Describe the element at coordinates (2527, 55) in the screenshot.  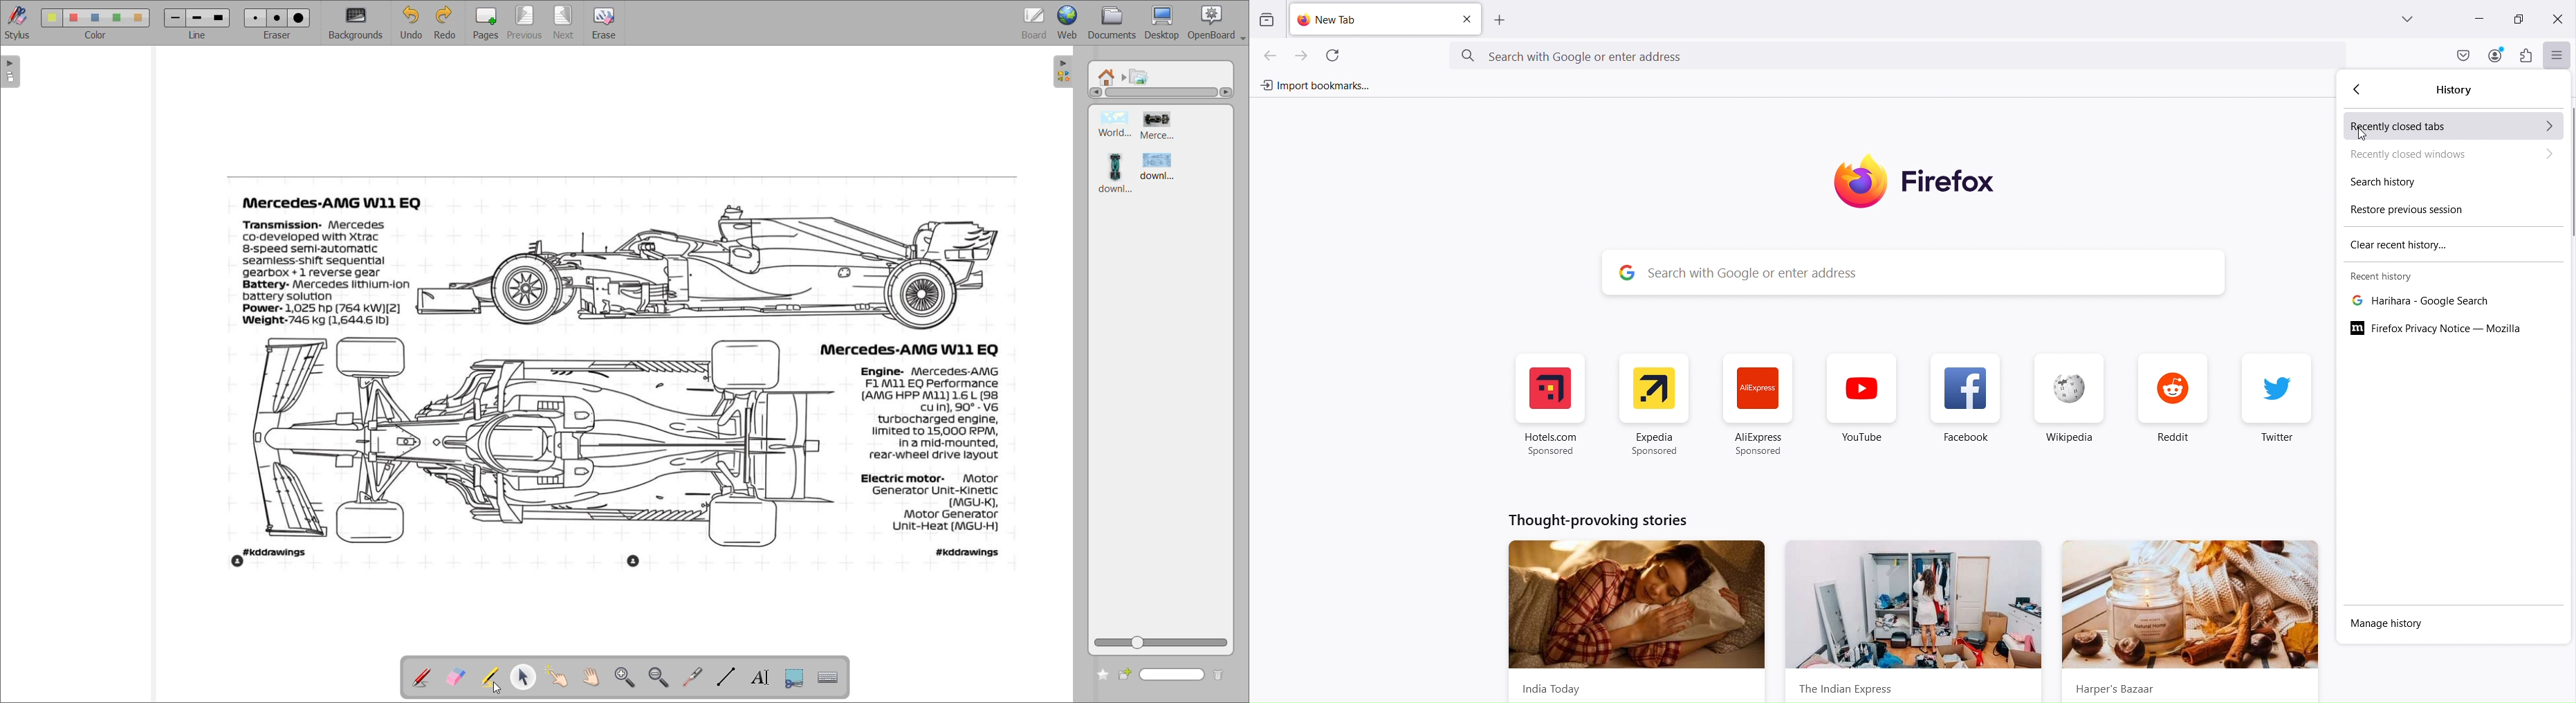
I see `Extensions` at that location.